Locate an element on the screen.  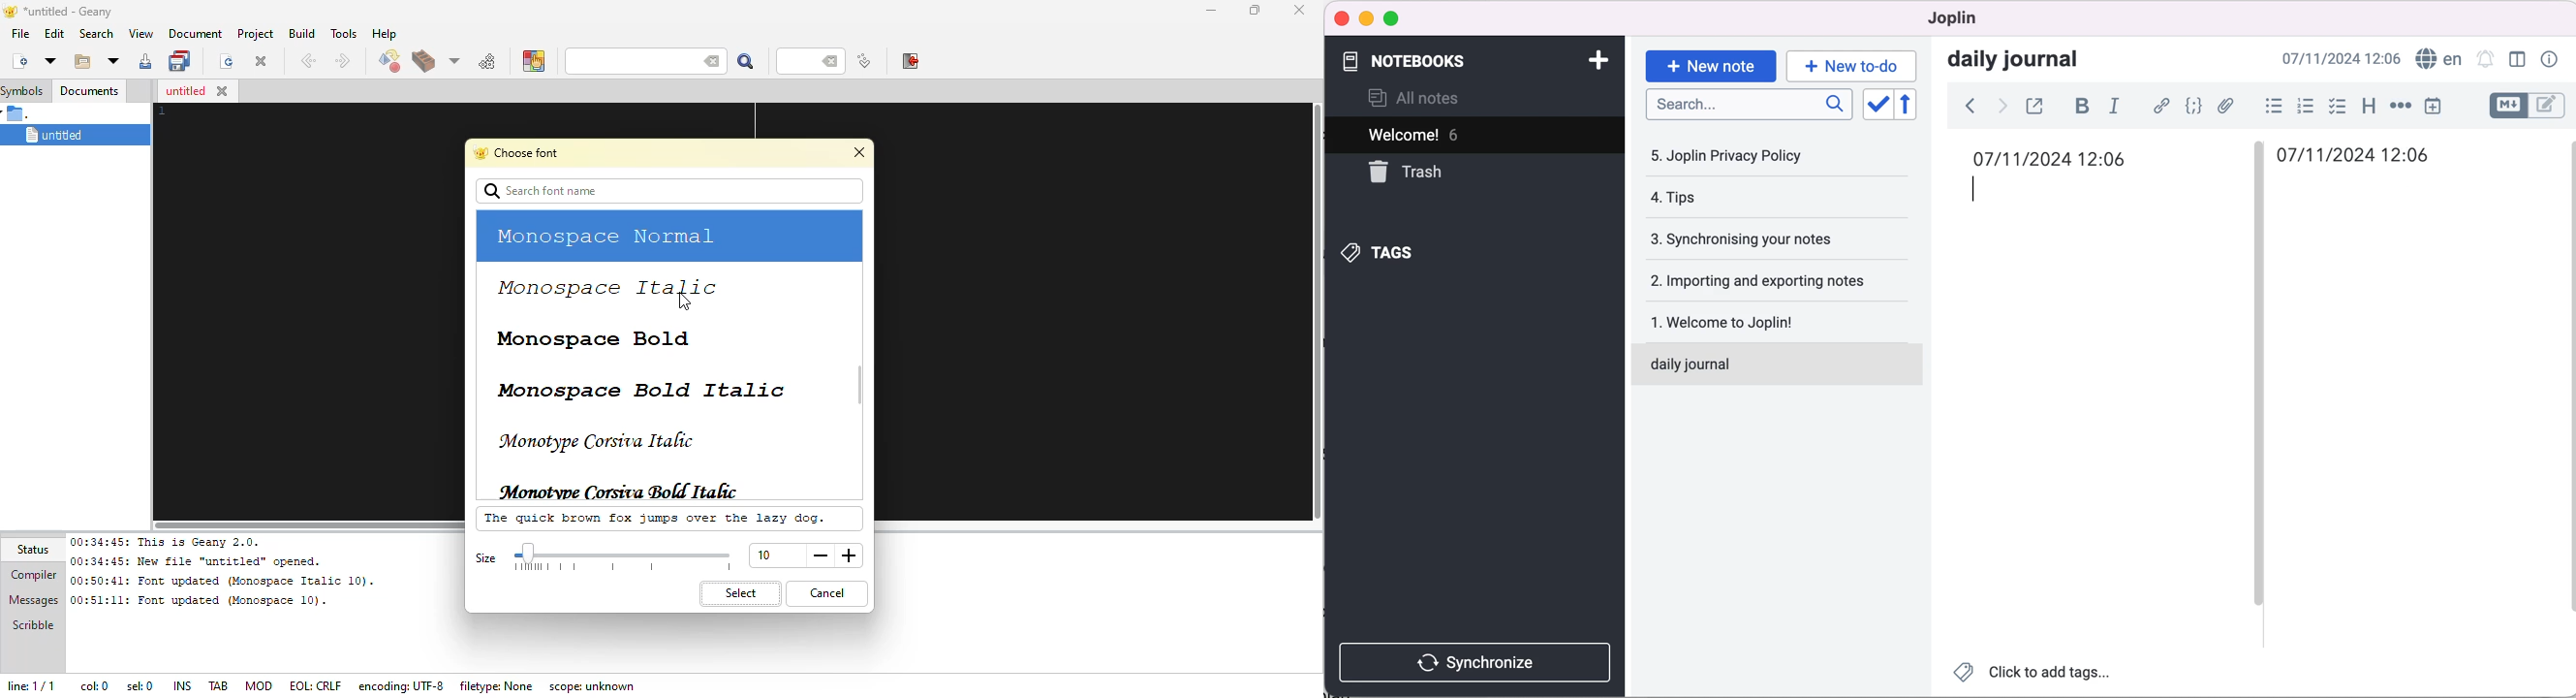
set alarm is located at coordinates (2484, 61).